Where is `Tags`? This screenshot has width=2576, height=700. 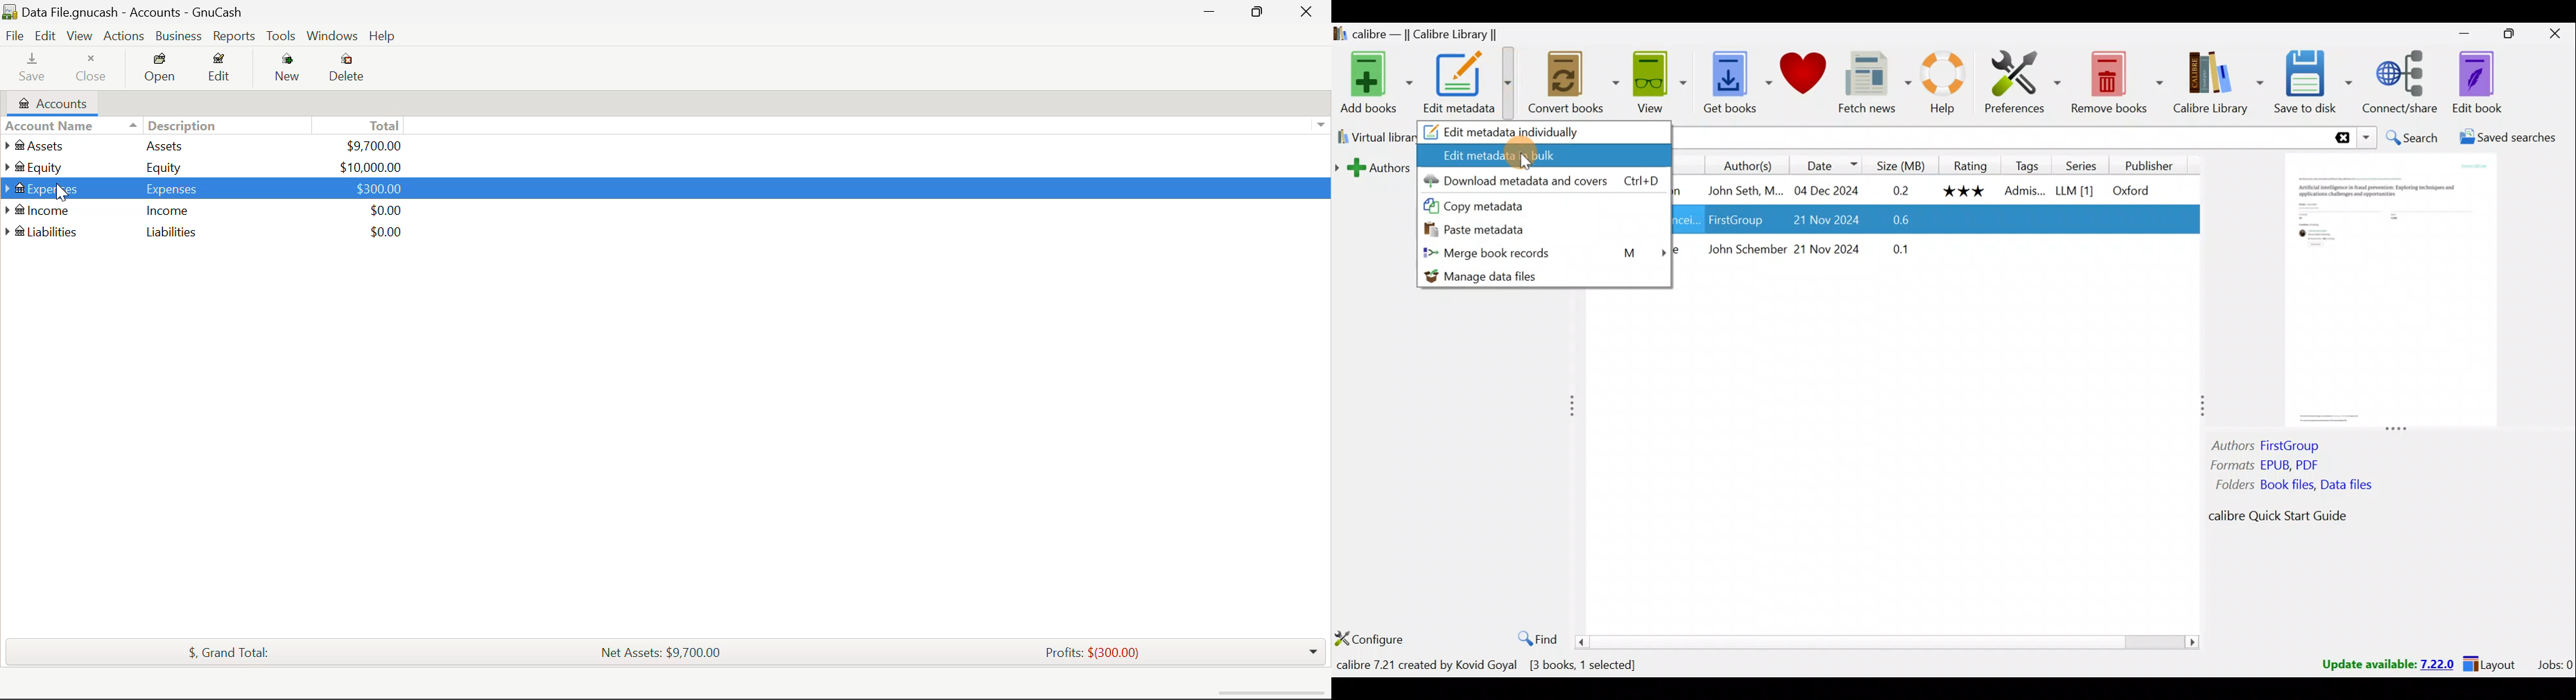 Tags is located at coordinates (2028, 164).